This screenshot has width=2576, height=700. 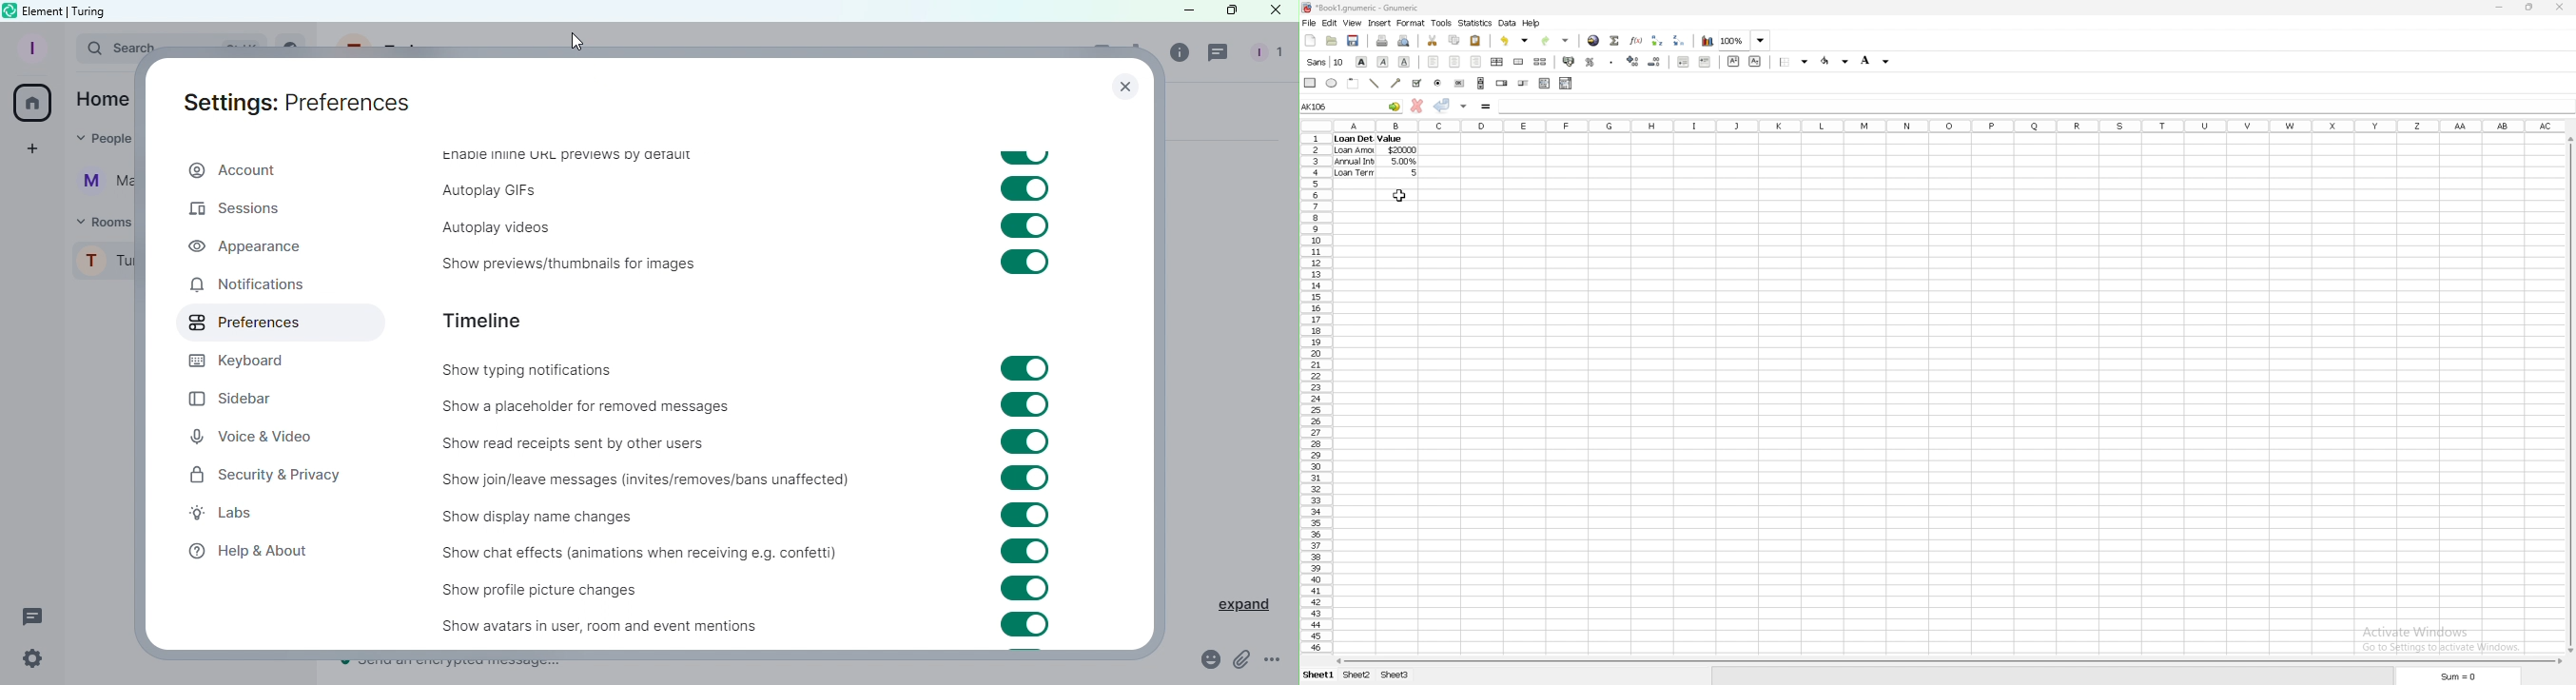 I want to click on resize, so click(x=2531, y=7).